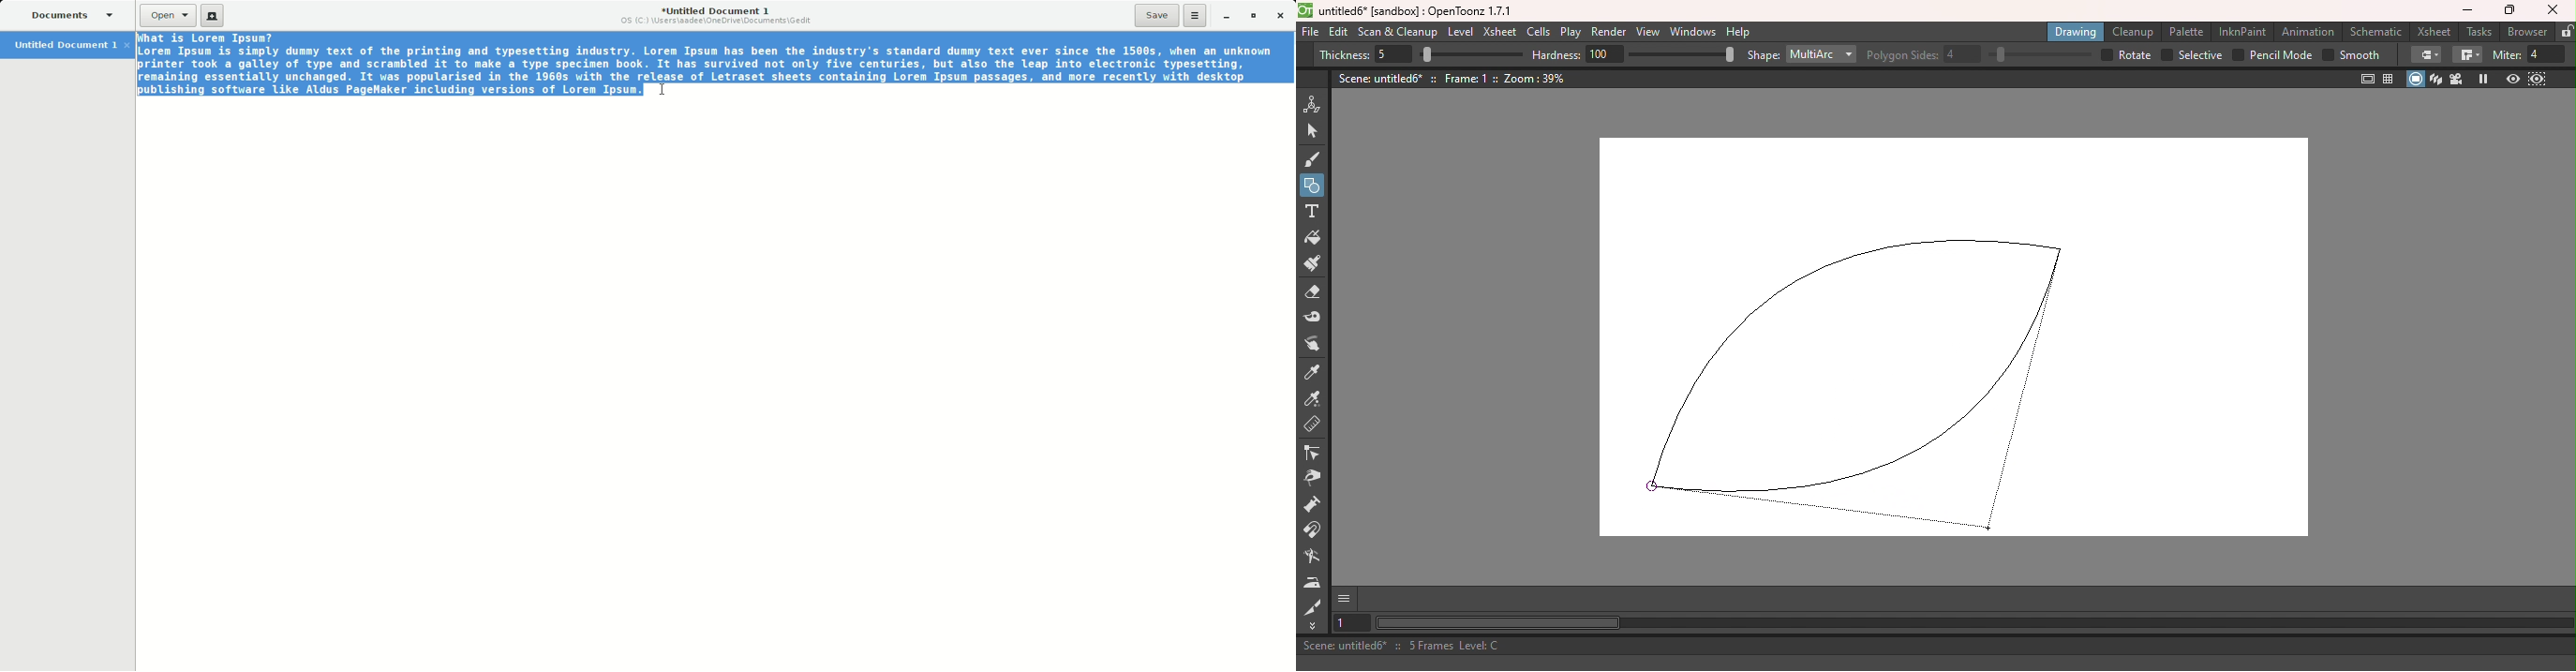 The width and height of the screenshot is (2576, 672). I want to click on Close, so click(2555, 10).